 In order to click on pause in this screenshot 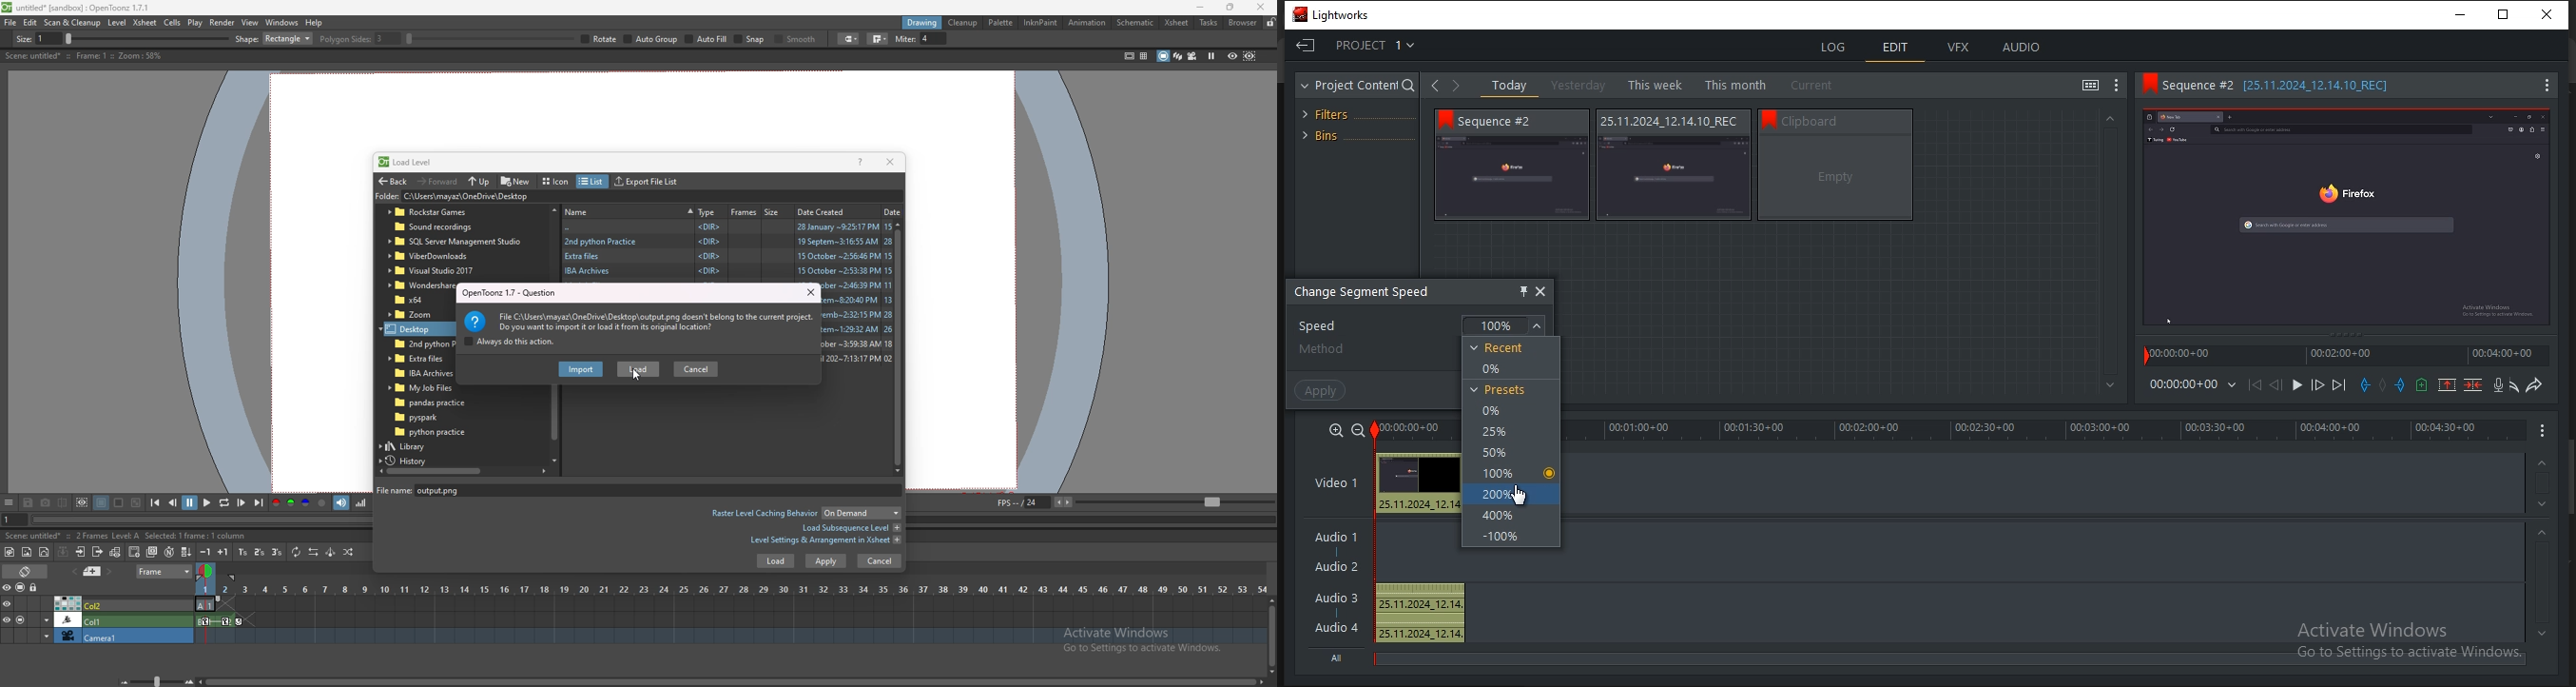, I will do `click(190, 503)`.